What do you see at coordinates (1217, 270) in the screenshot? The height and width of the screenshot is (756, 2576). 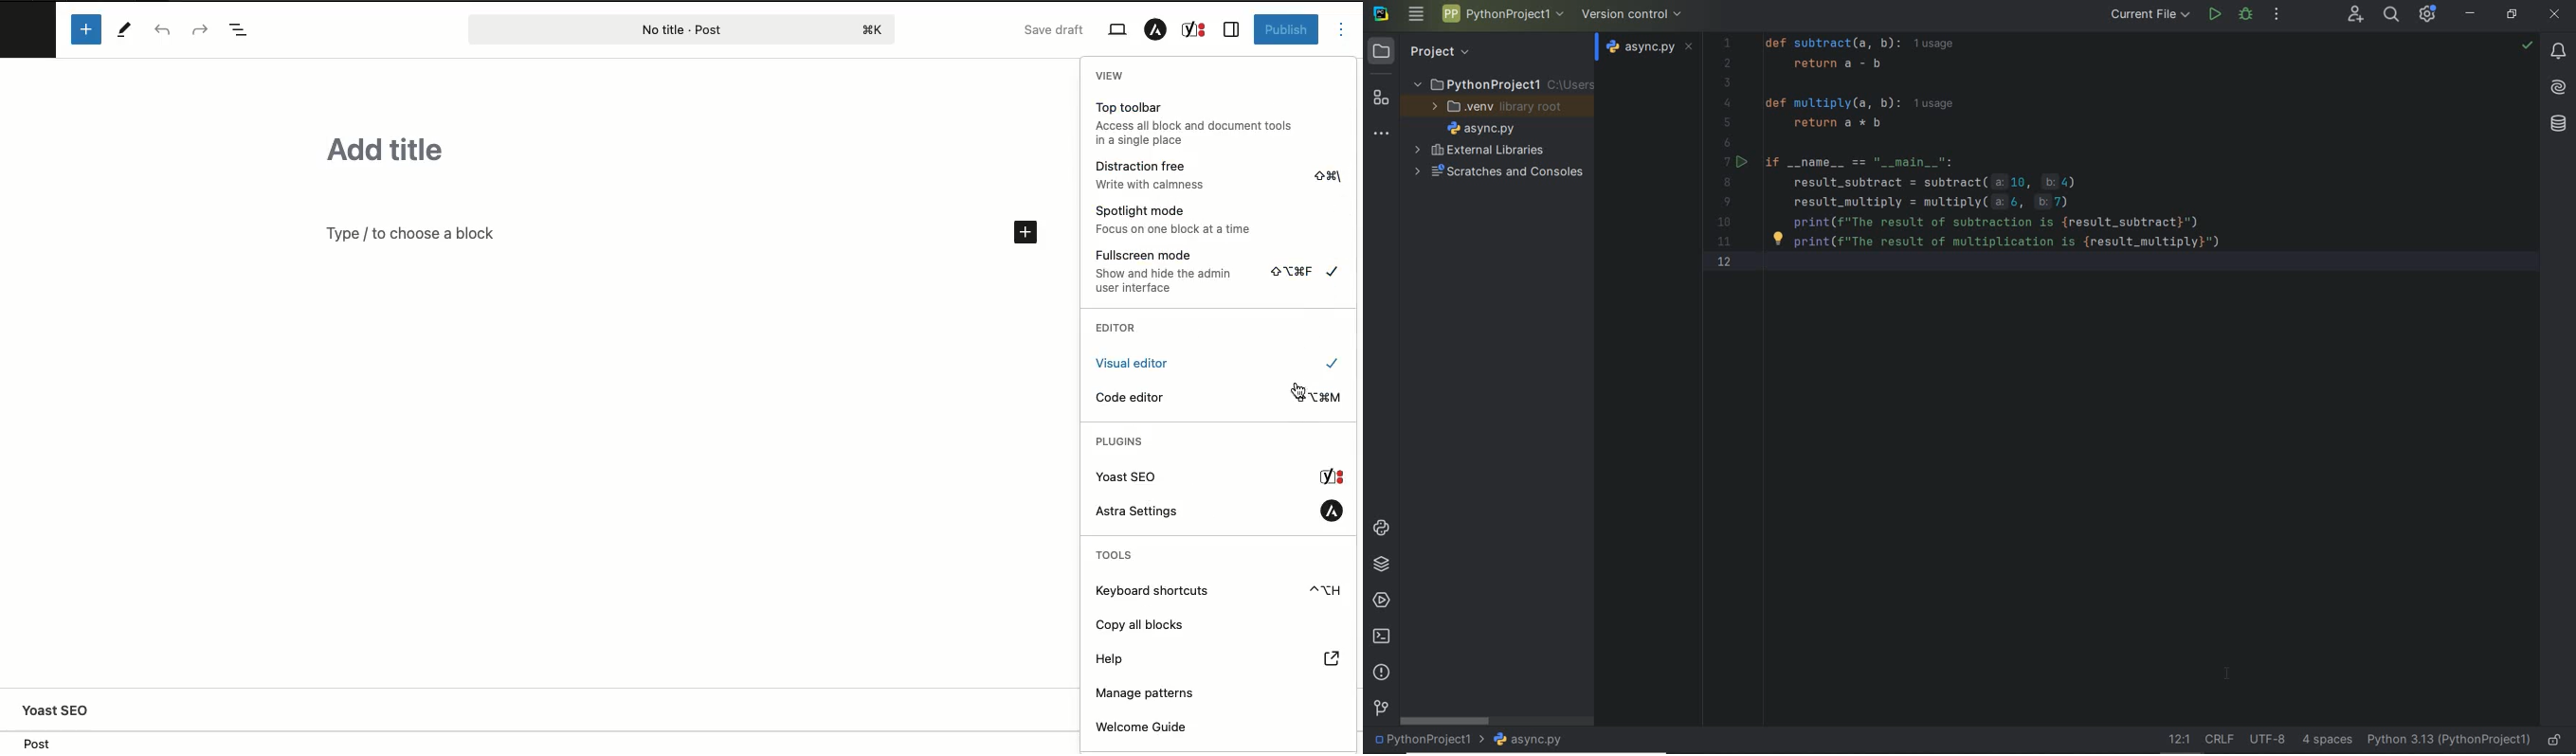 I see `Fullscreen mode` at bounding box center [1217, 270].